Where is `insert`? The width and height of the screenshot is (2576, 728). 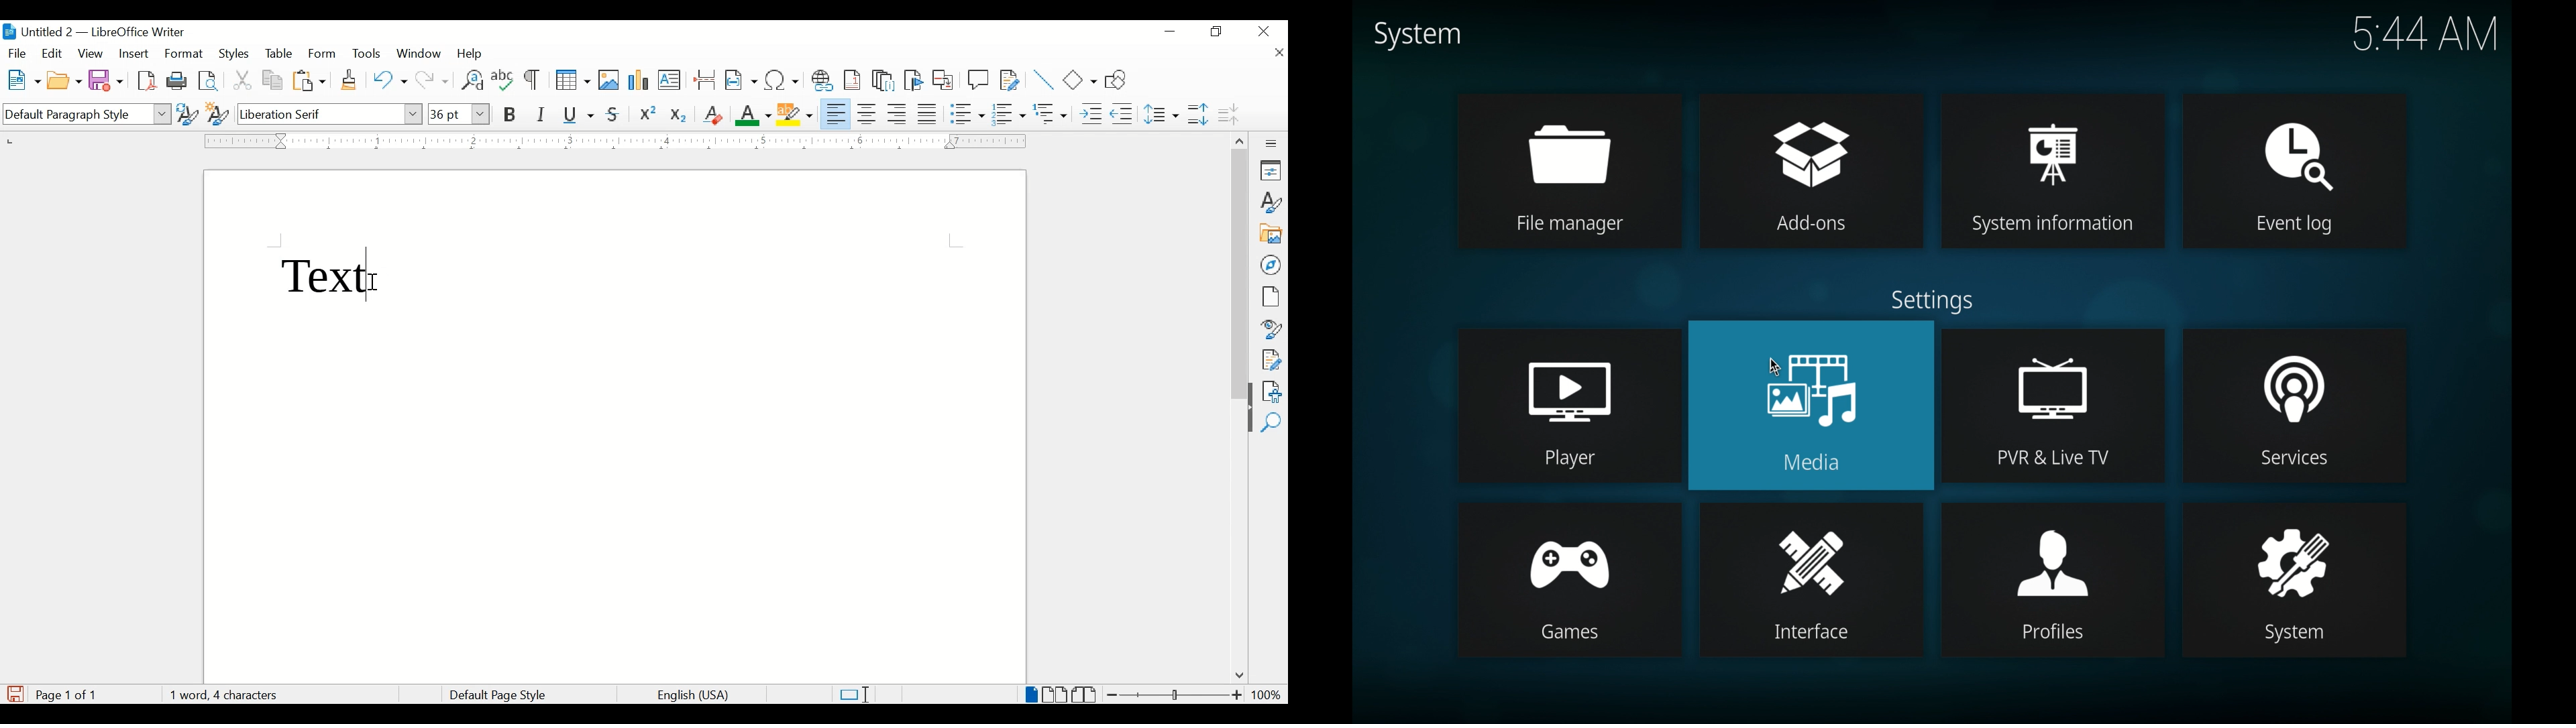
insert is located at coordinates (133, 54).